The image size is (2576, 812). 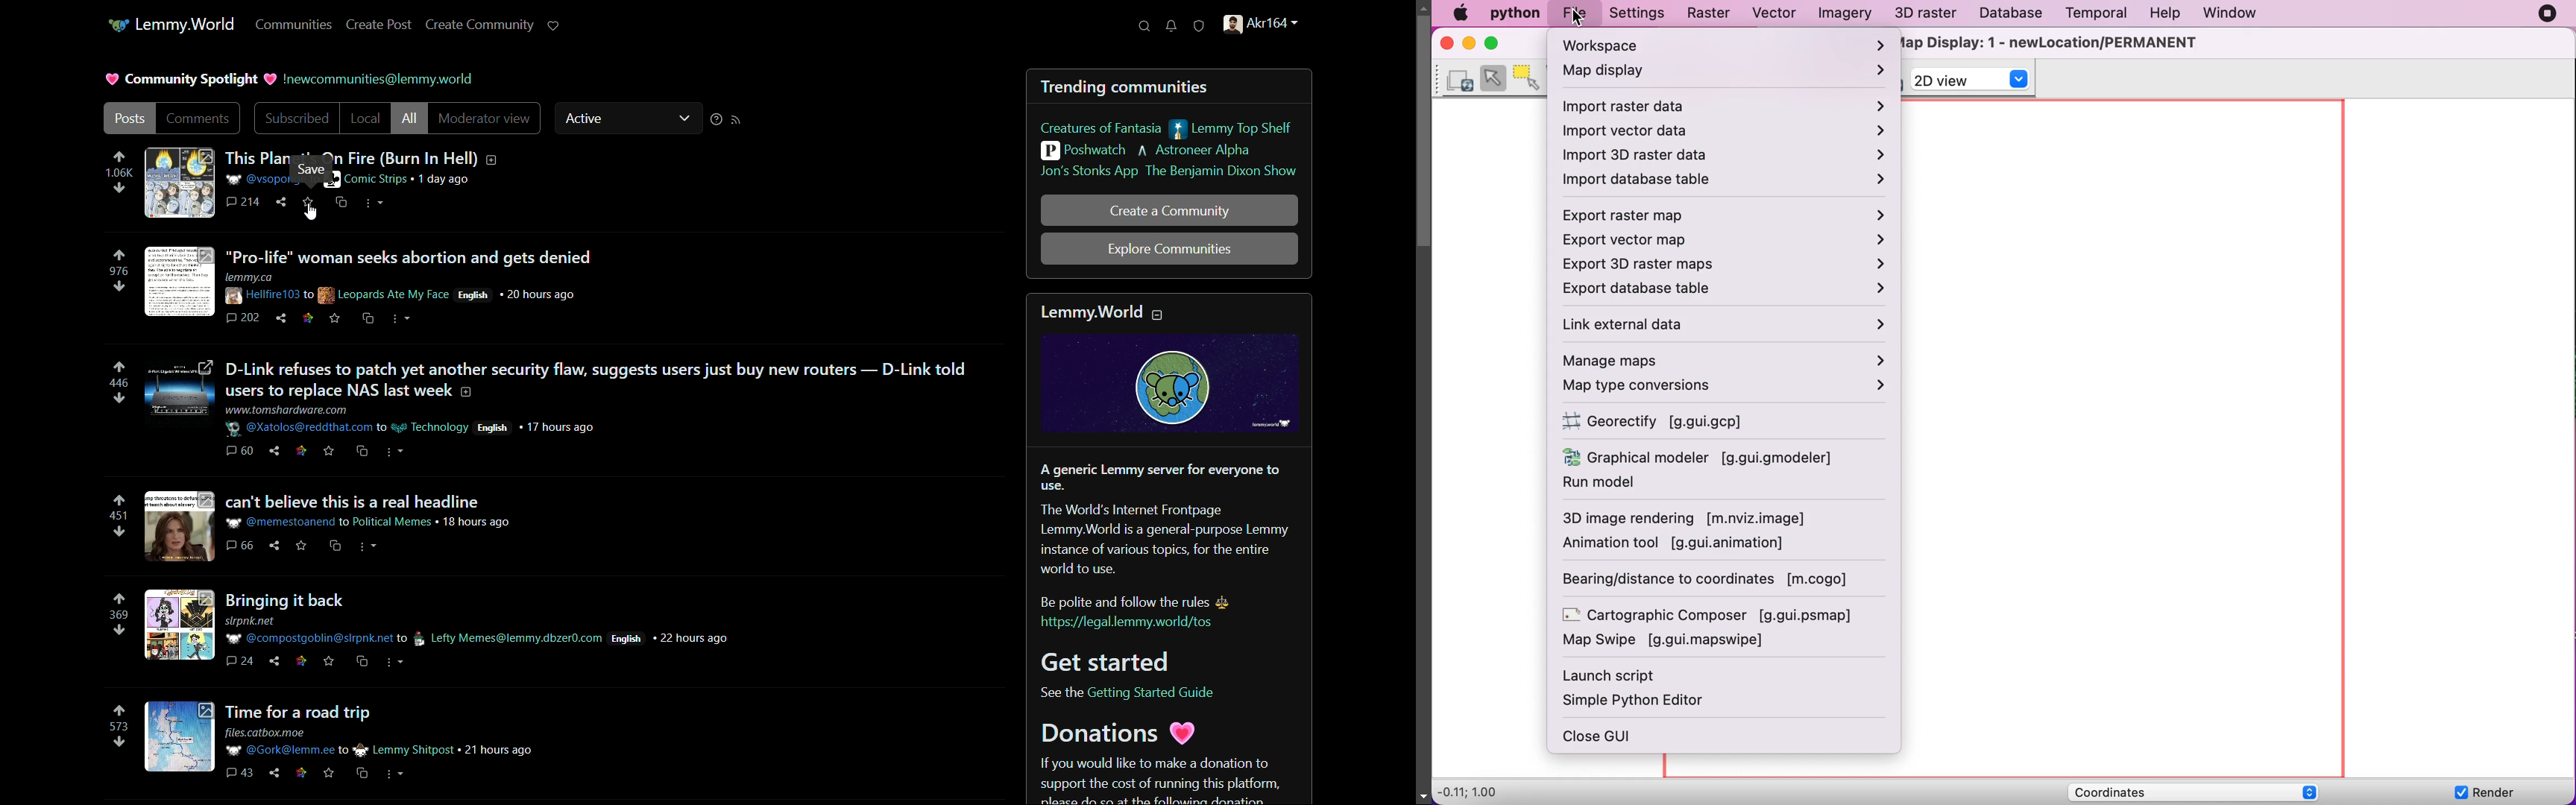 I want to click on copy, so click(x=341, y=203).